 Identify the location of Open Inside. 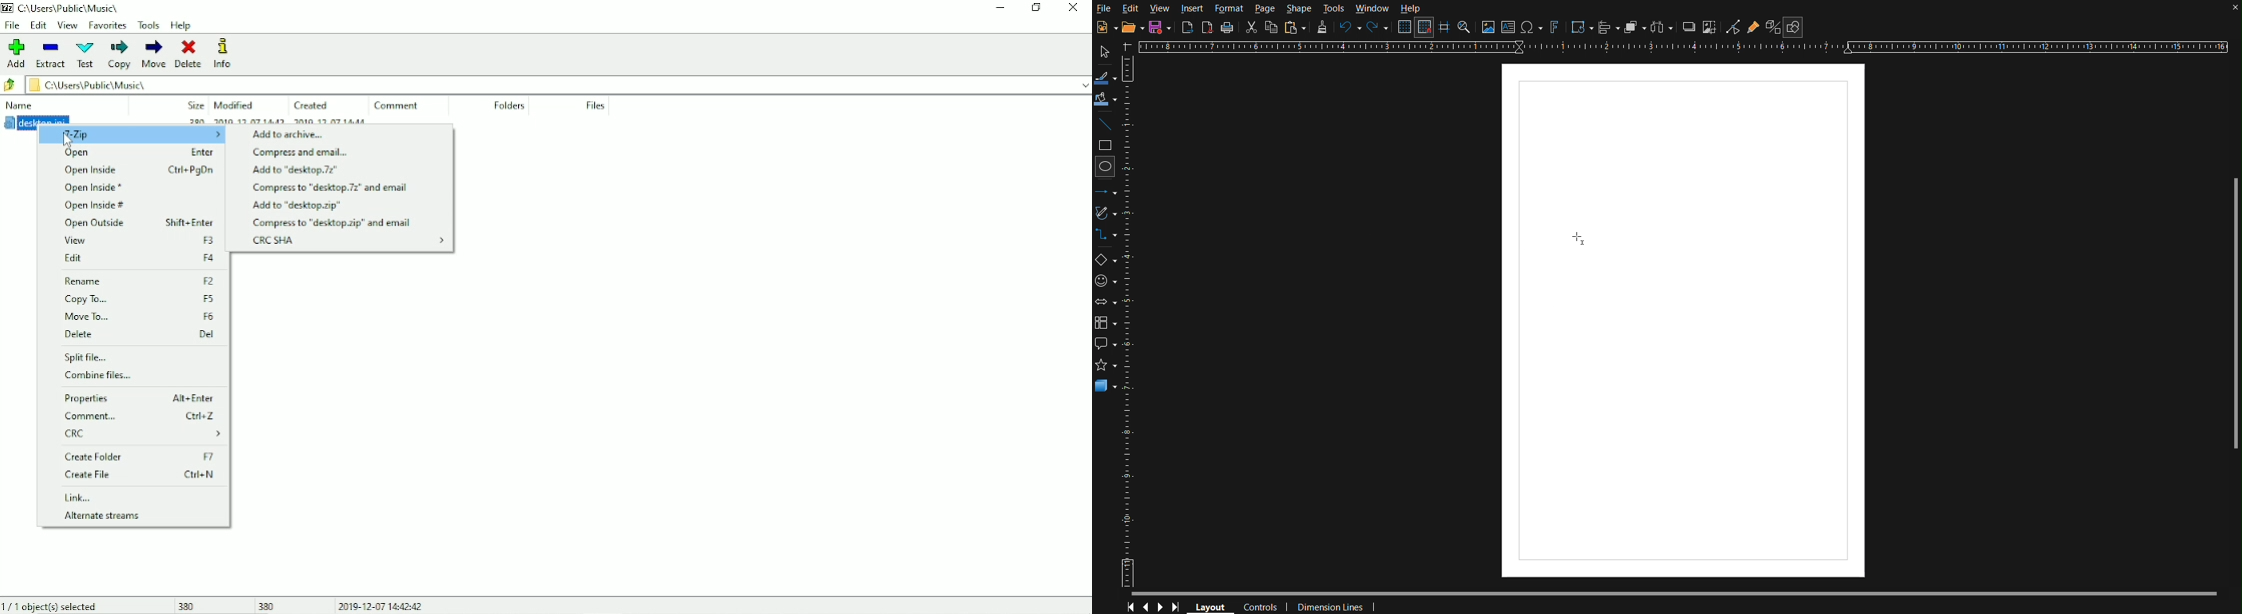
(137, 170).